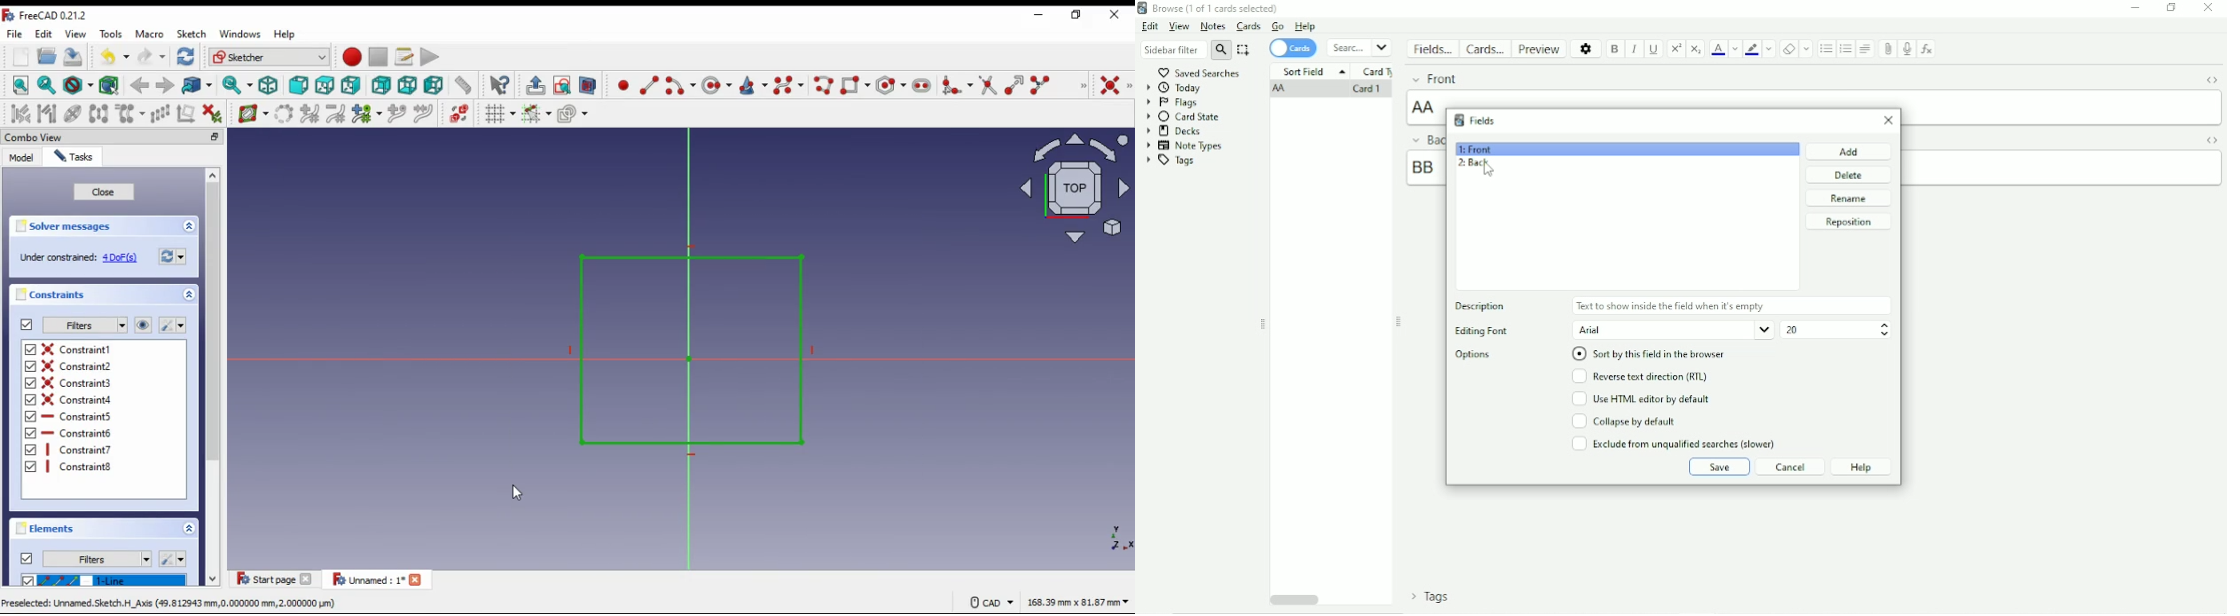  I want to click on minimize, so click(1039, 16).